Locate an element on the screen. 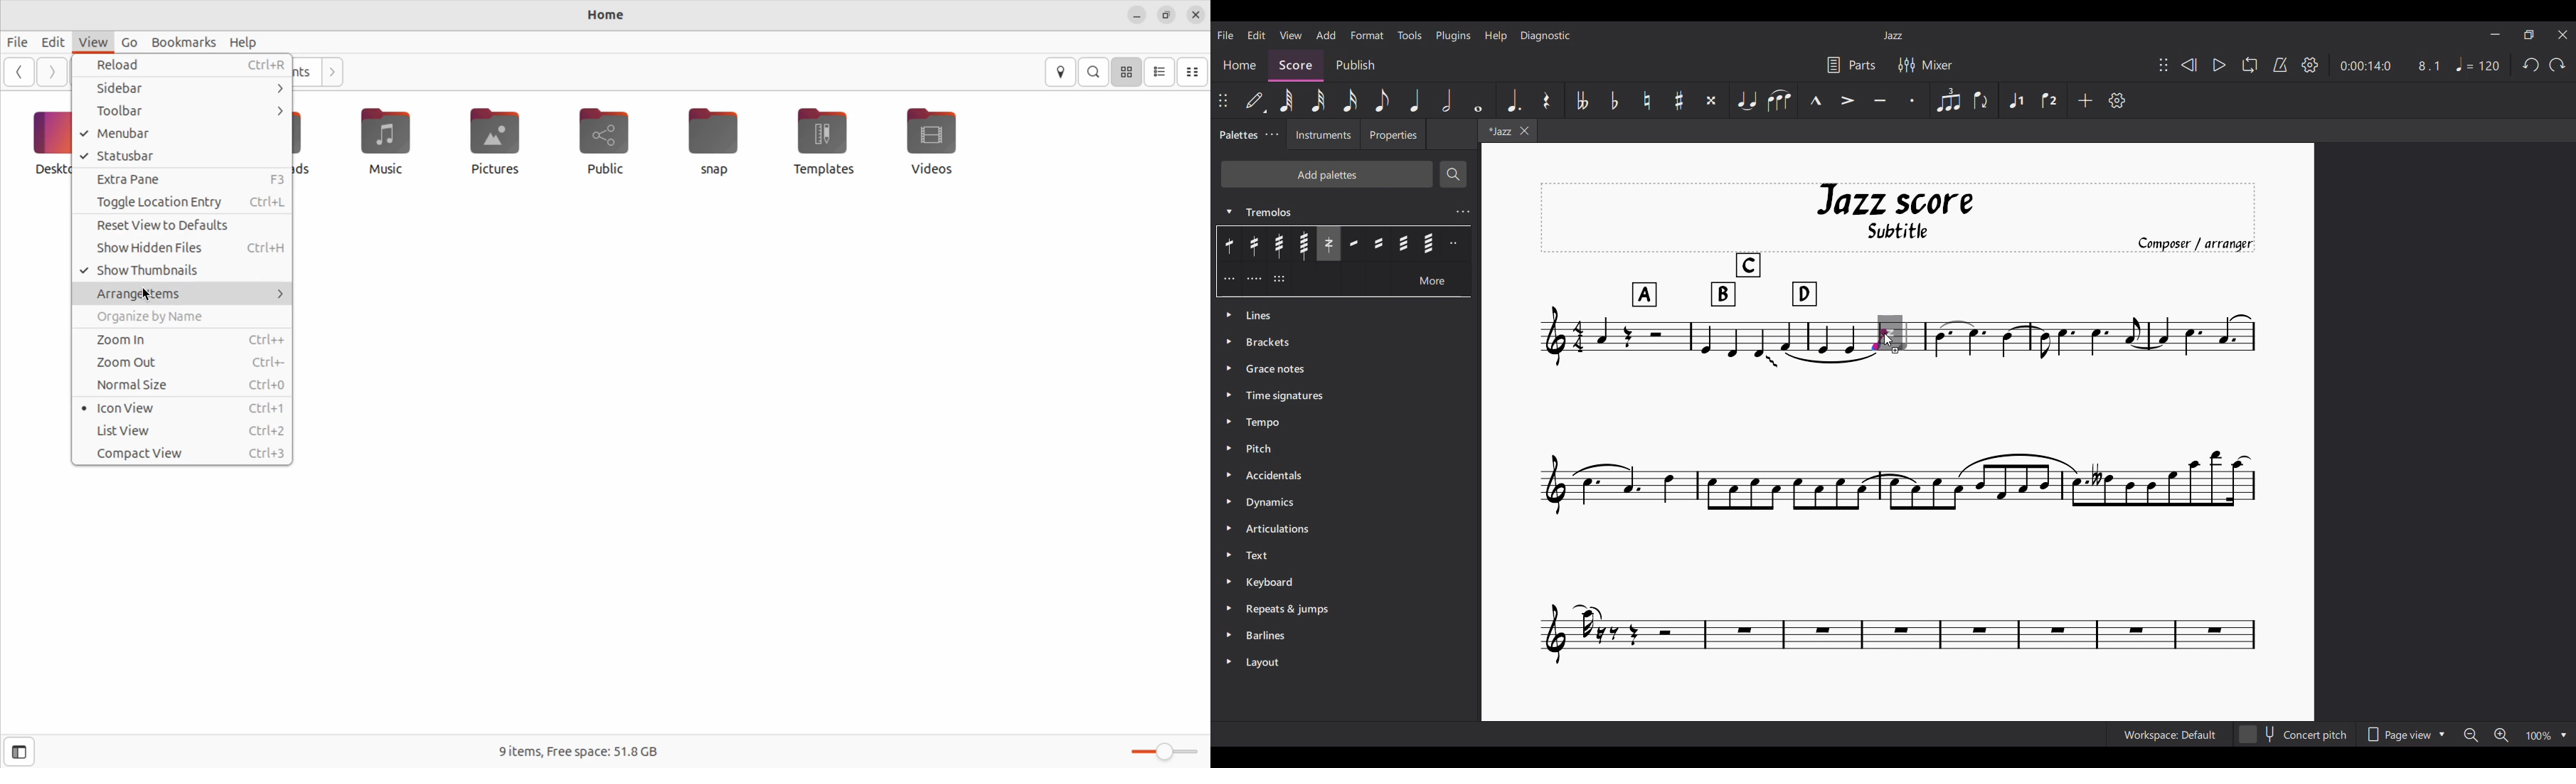  Change position is located at coordinates (2163, 65).